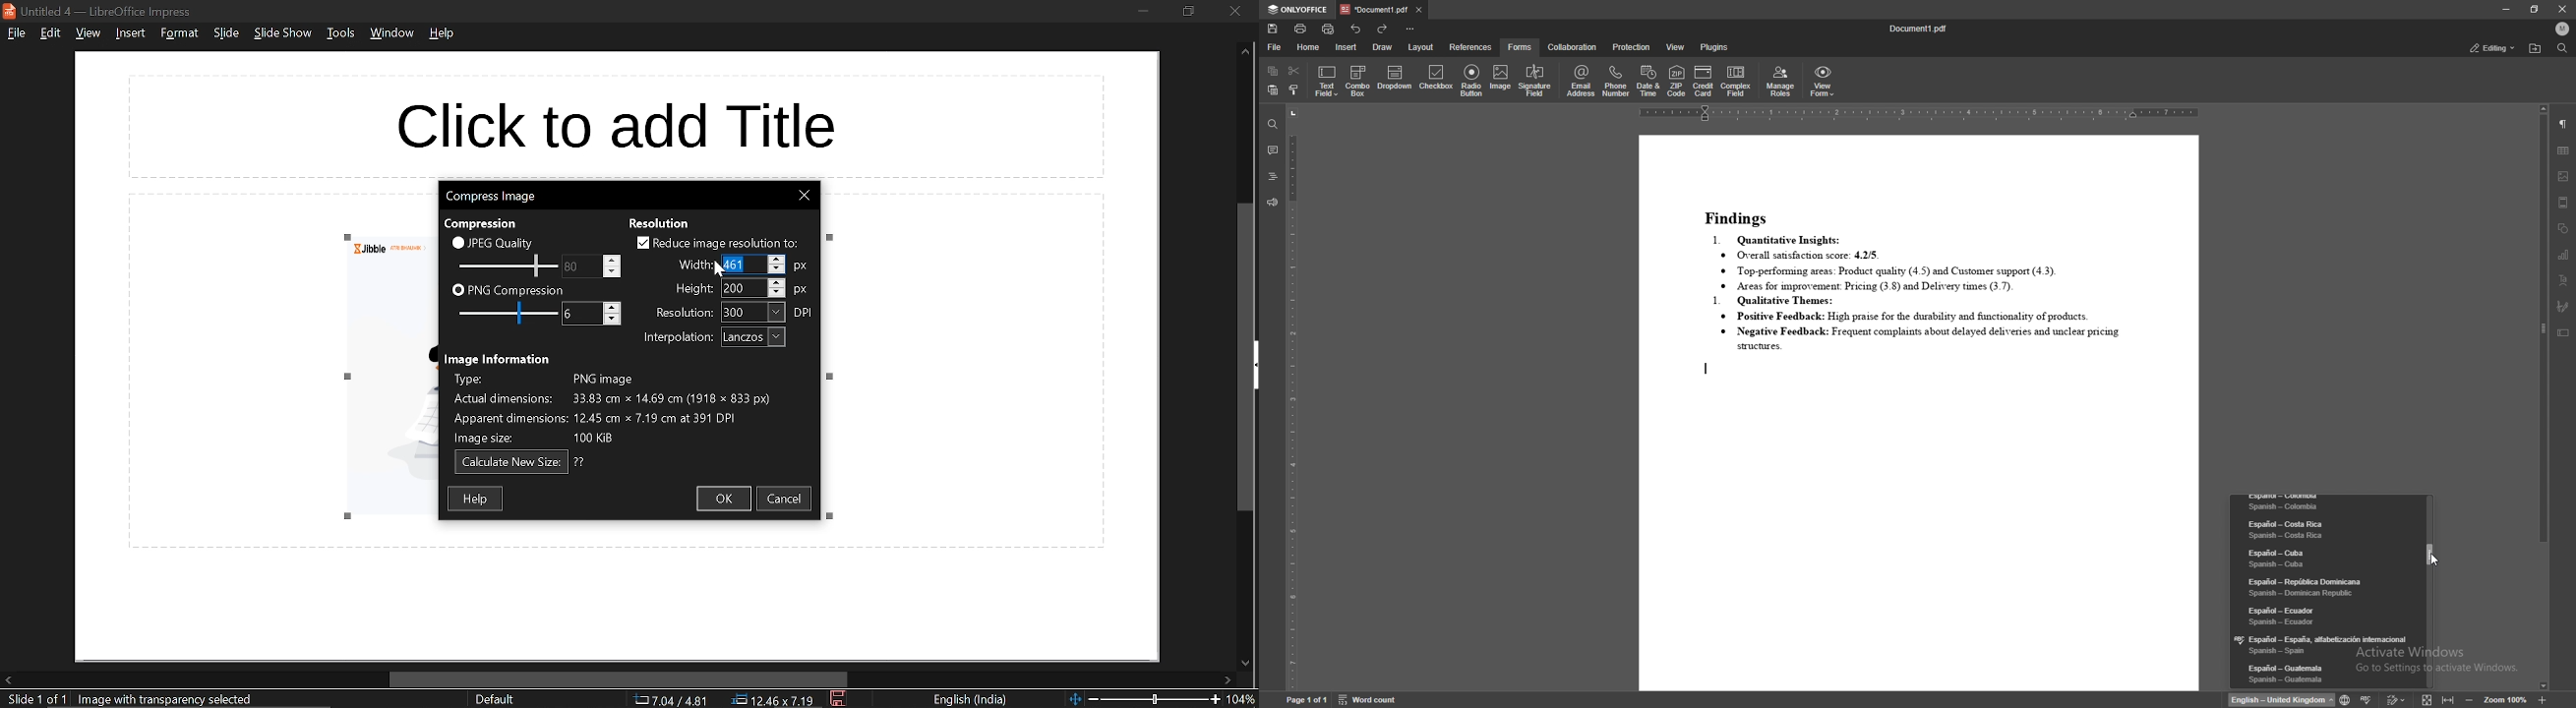 This screenshot has height=728, width=2576. I want to click on help, so click(443, 37).